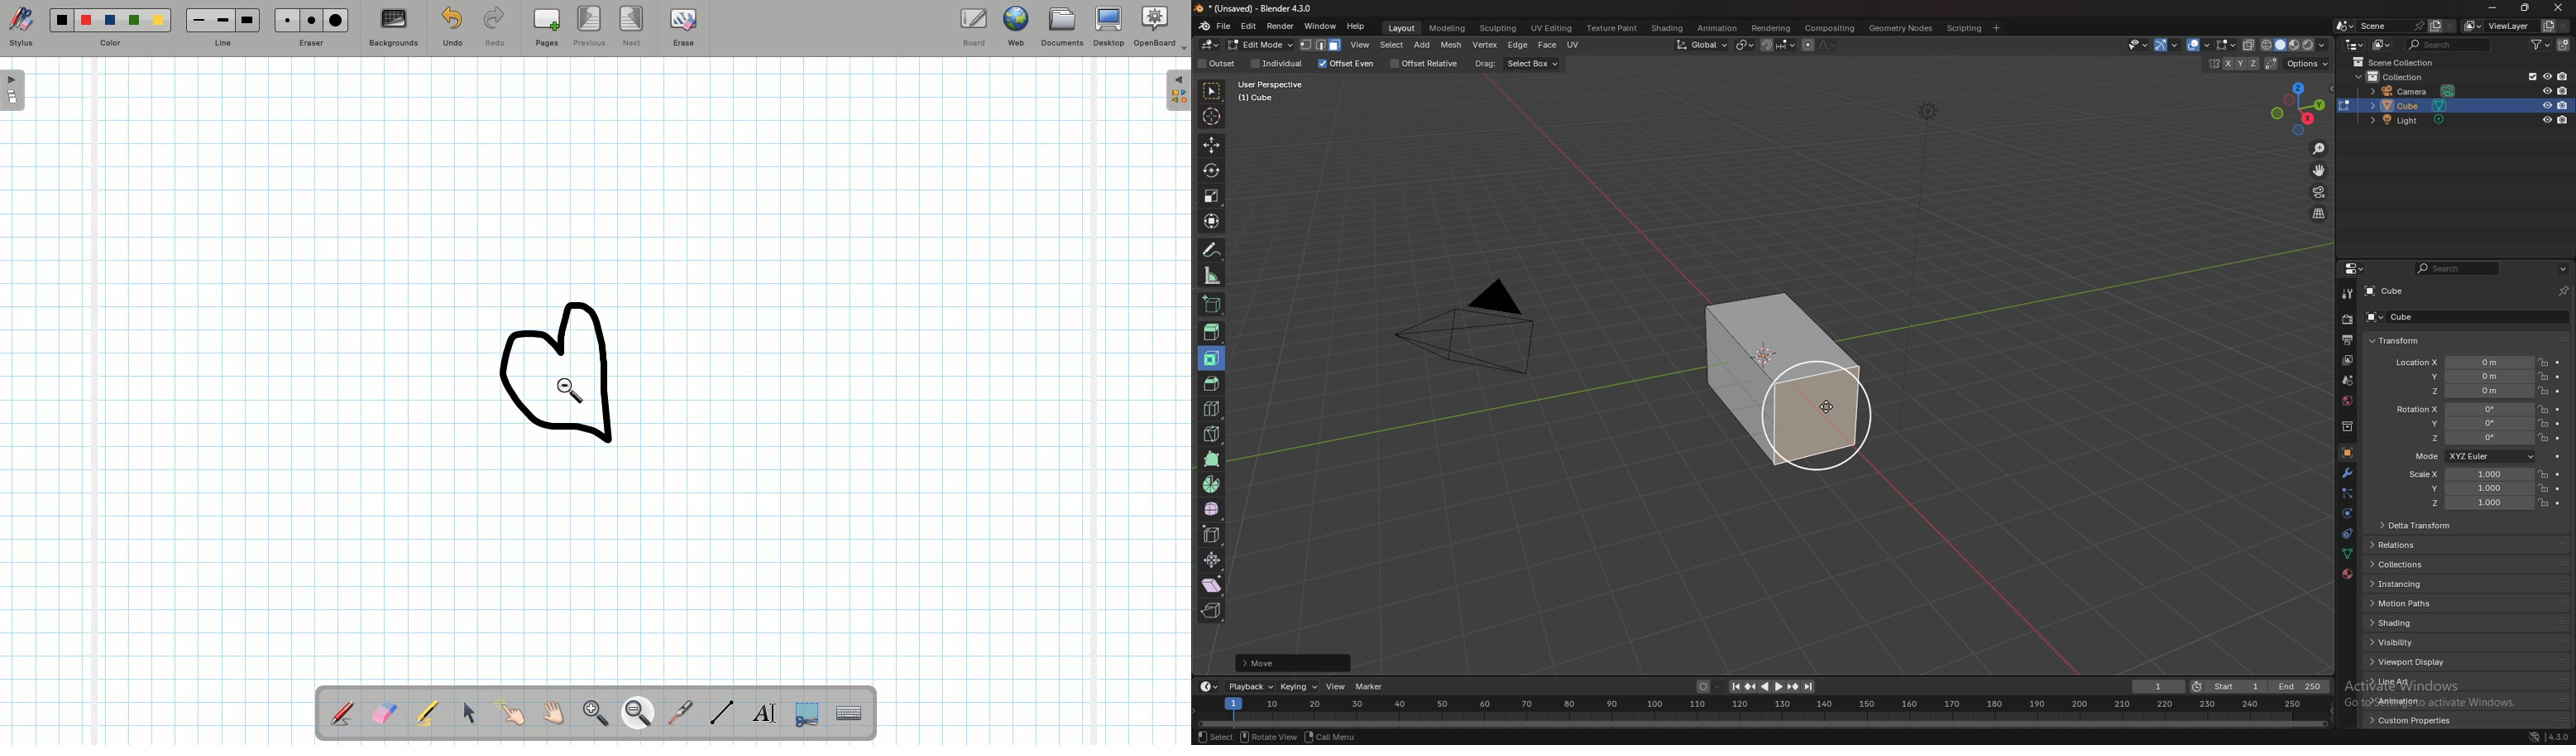 The width and height of the screenshot is (2576, 756). Describe the element at coordinates (2229, 686) in the screenshot. I see `start` at that location.